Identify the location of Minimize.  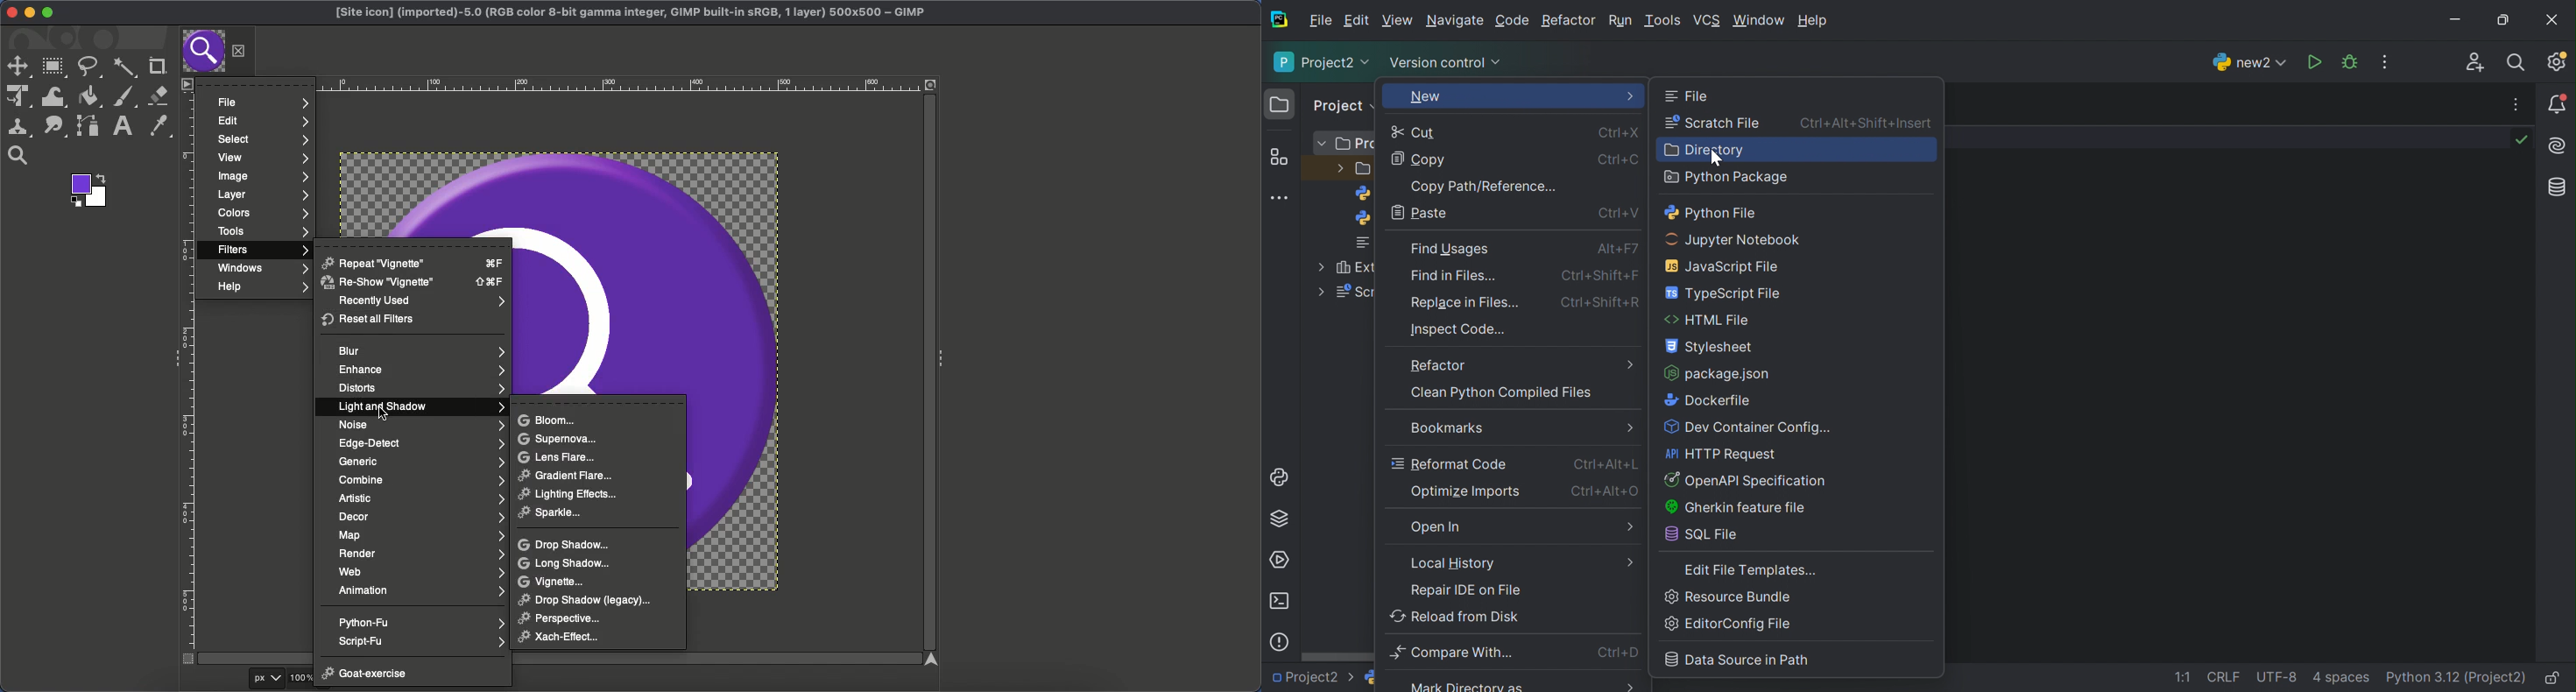
(2456, 16).